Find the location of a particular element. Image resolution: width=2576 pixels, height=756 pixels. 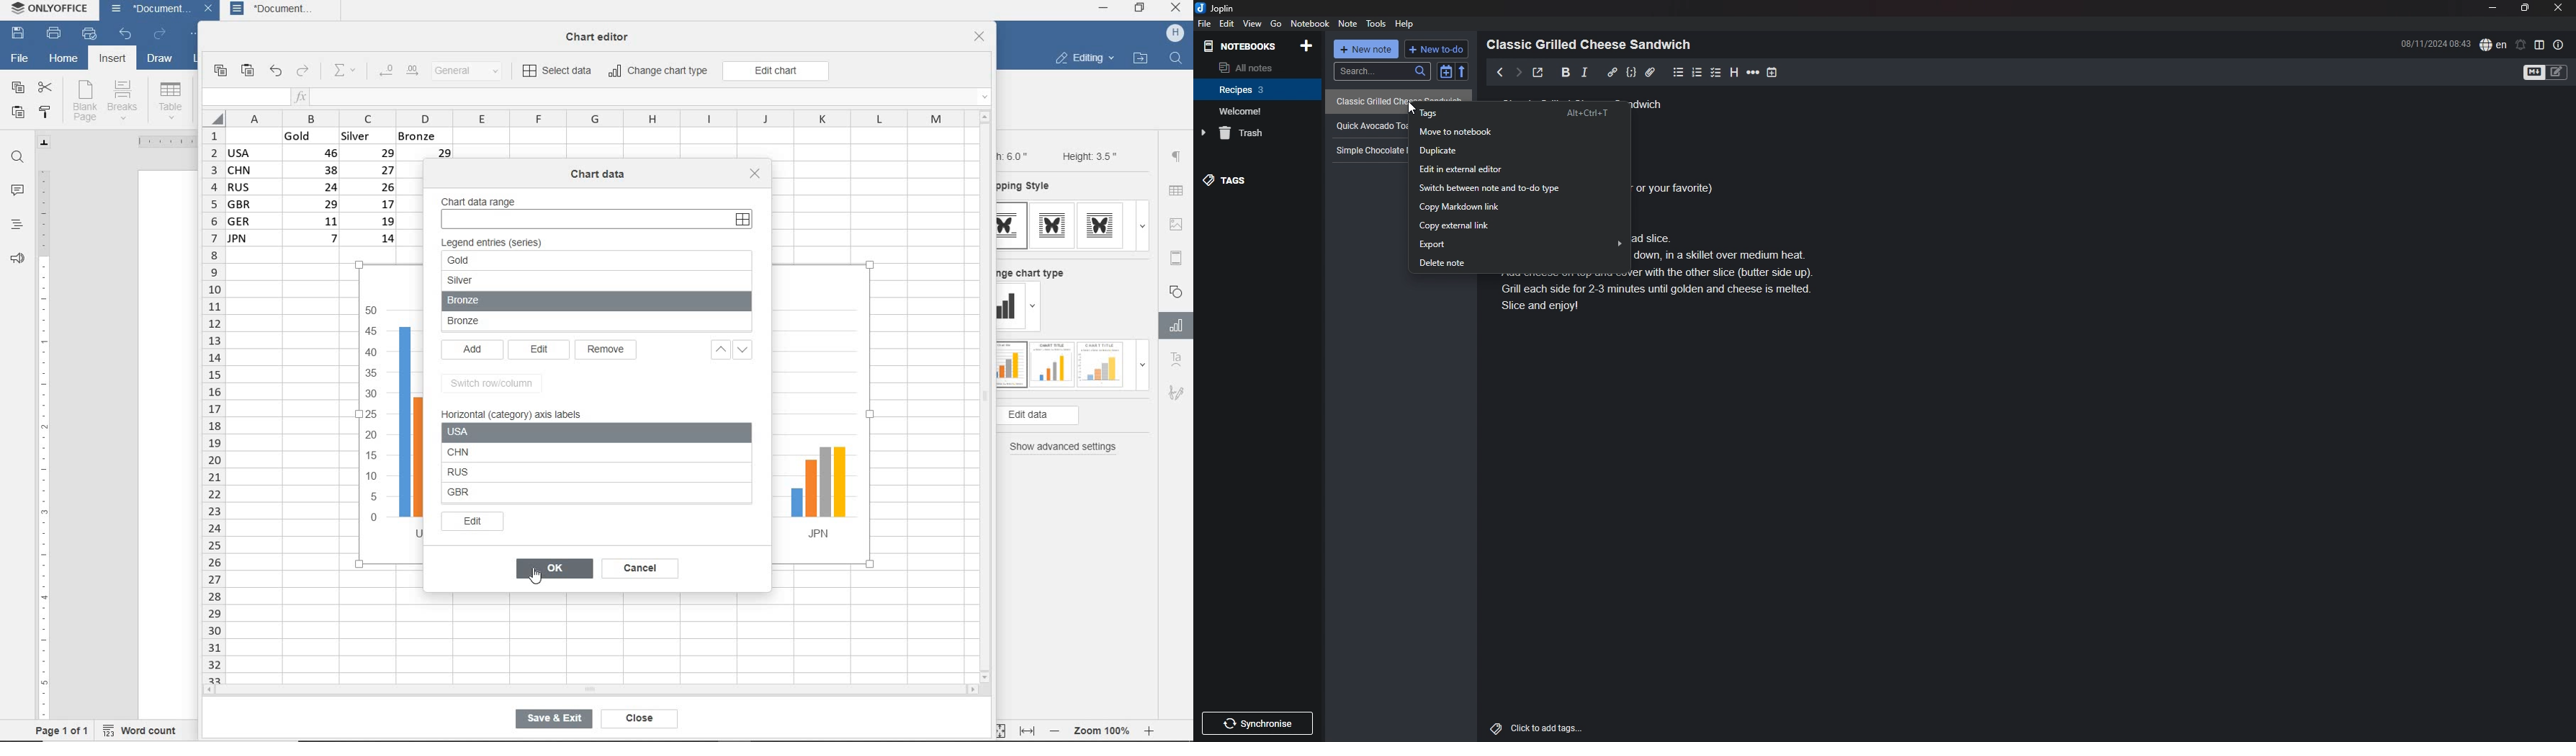

sync is located at coordinates (1257, 723).